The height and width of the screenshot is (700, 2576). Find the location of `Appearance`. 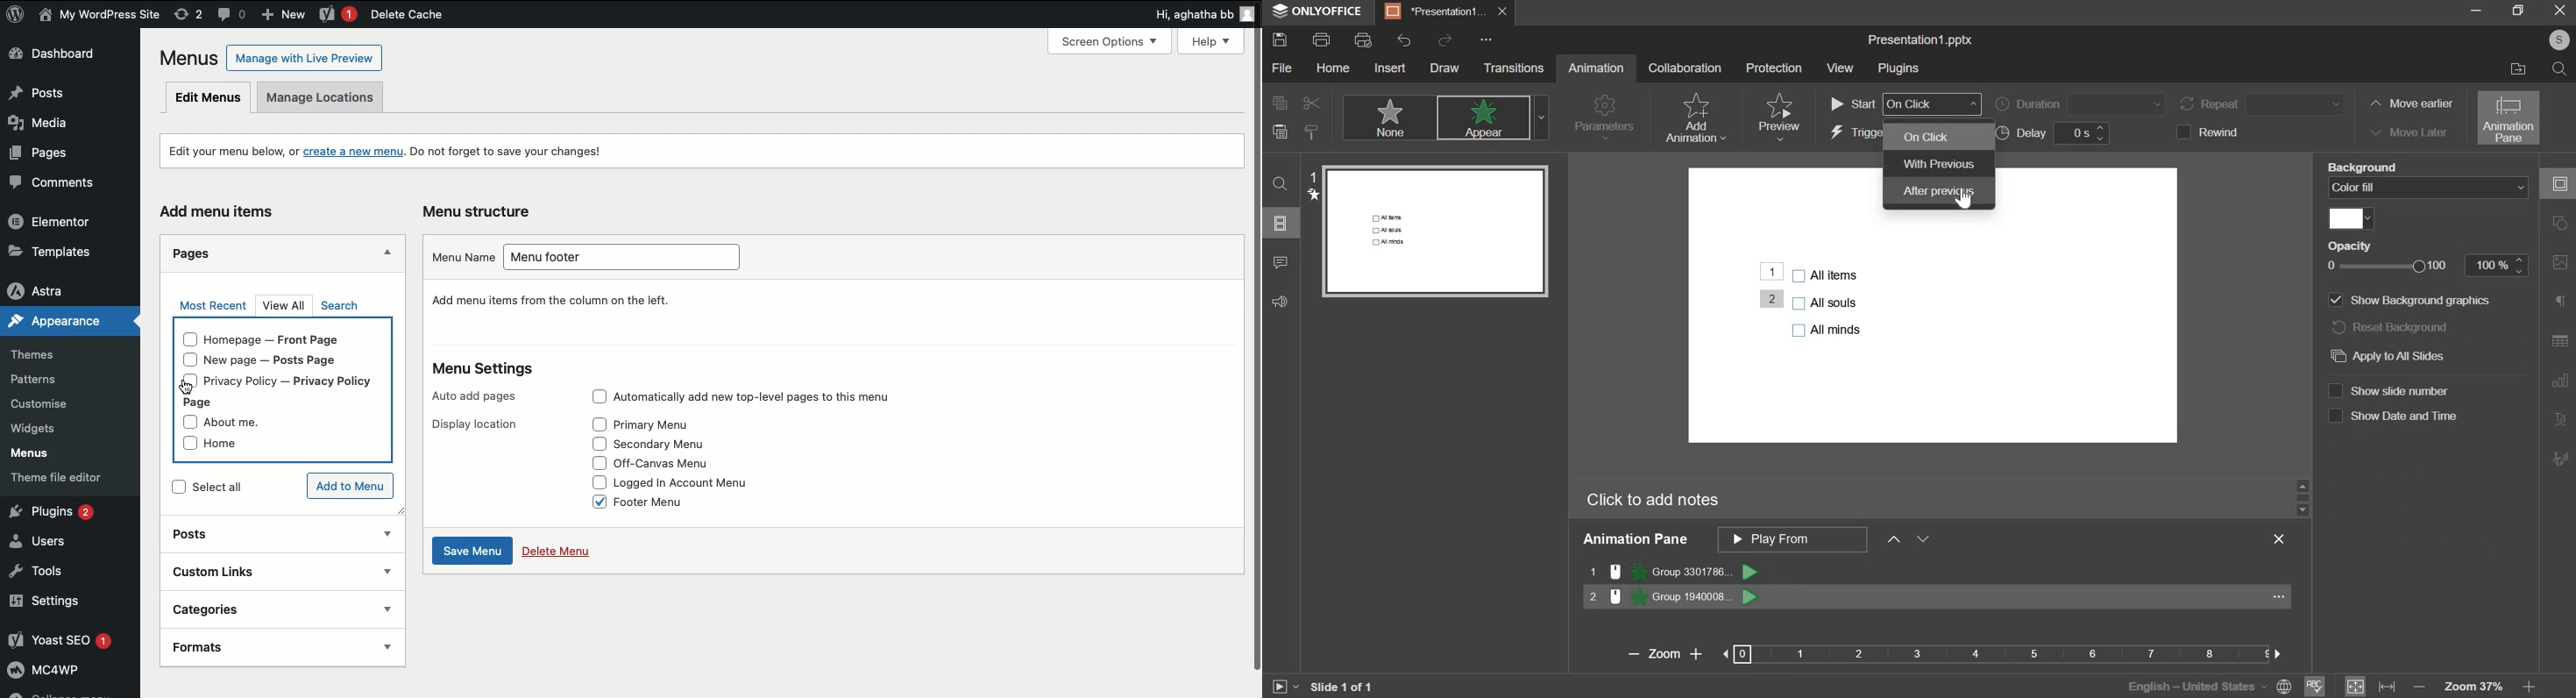

Appearance is located at coordinates (51, 324).